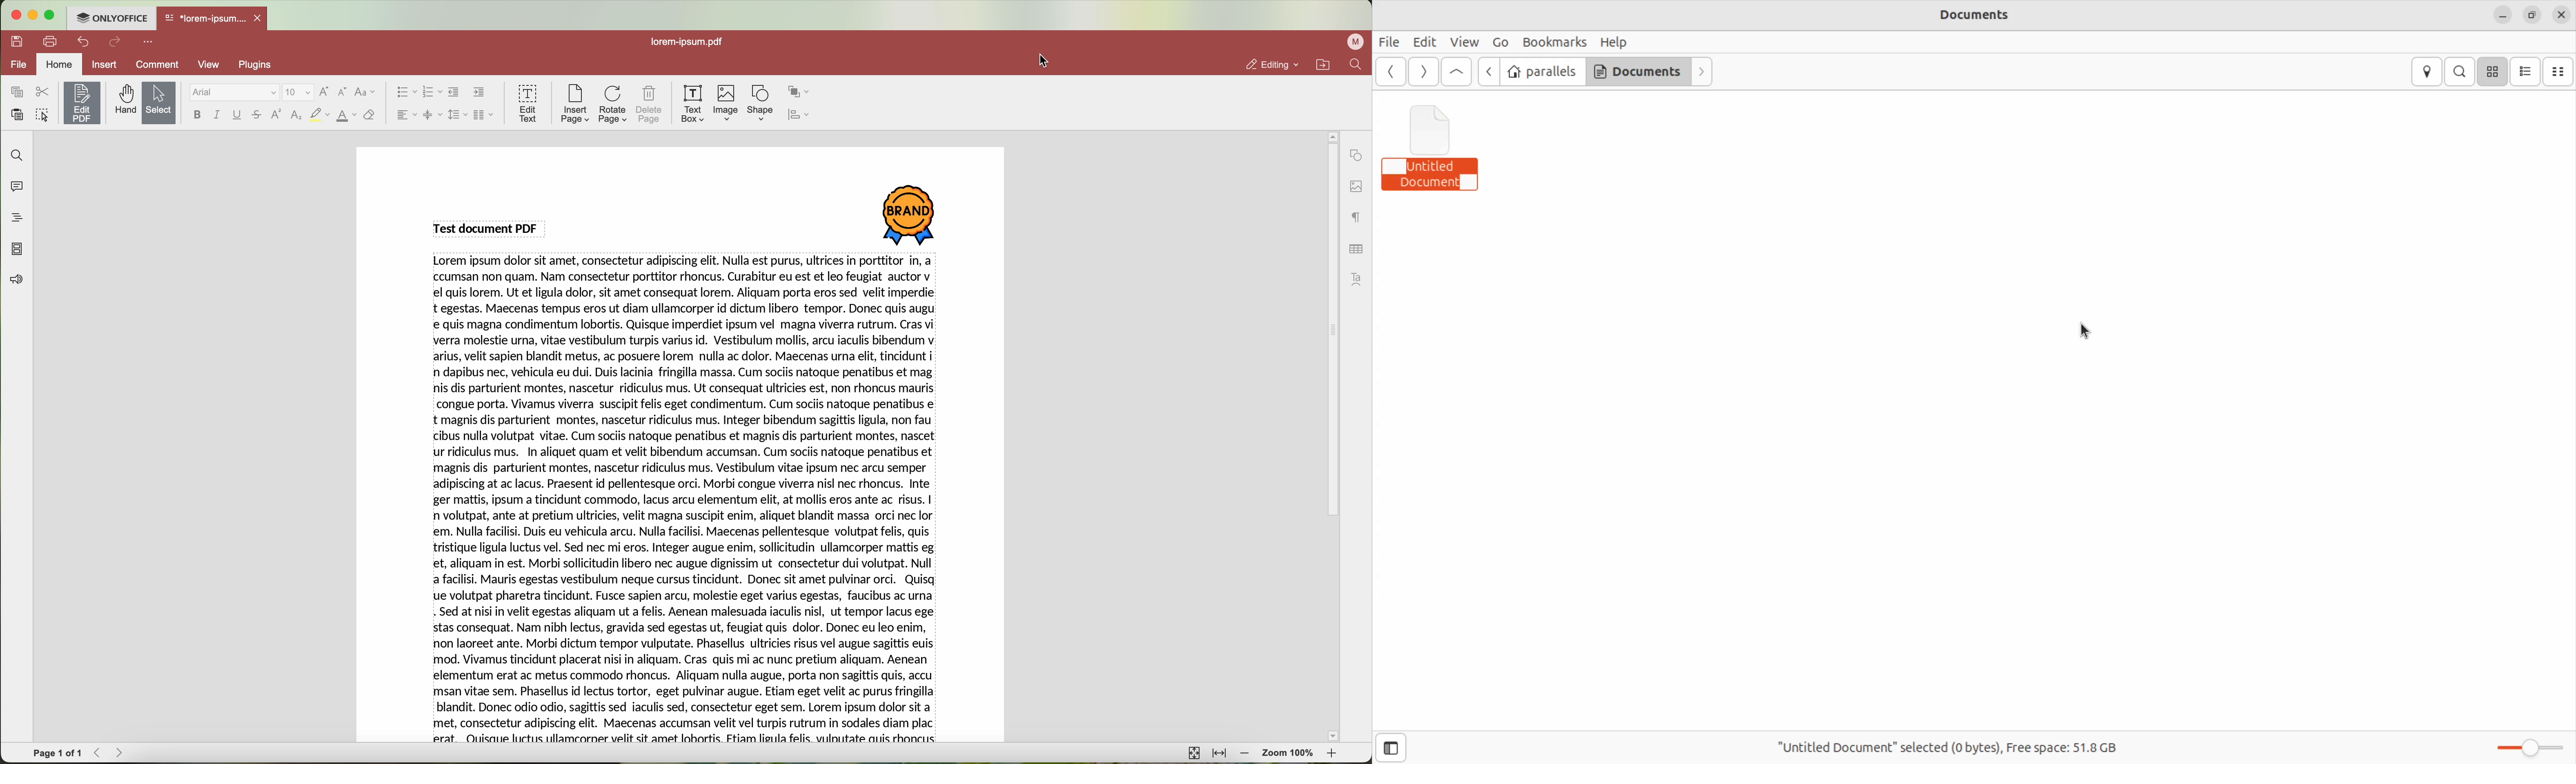 This screenshot has width=2576, height=784. What do you see at coordinates (297, 115) in the screenshot?
I see `subscript` at bounding box center [297, 115].